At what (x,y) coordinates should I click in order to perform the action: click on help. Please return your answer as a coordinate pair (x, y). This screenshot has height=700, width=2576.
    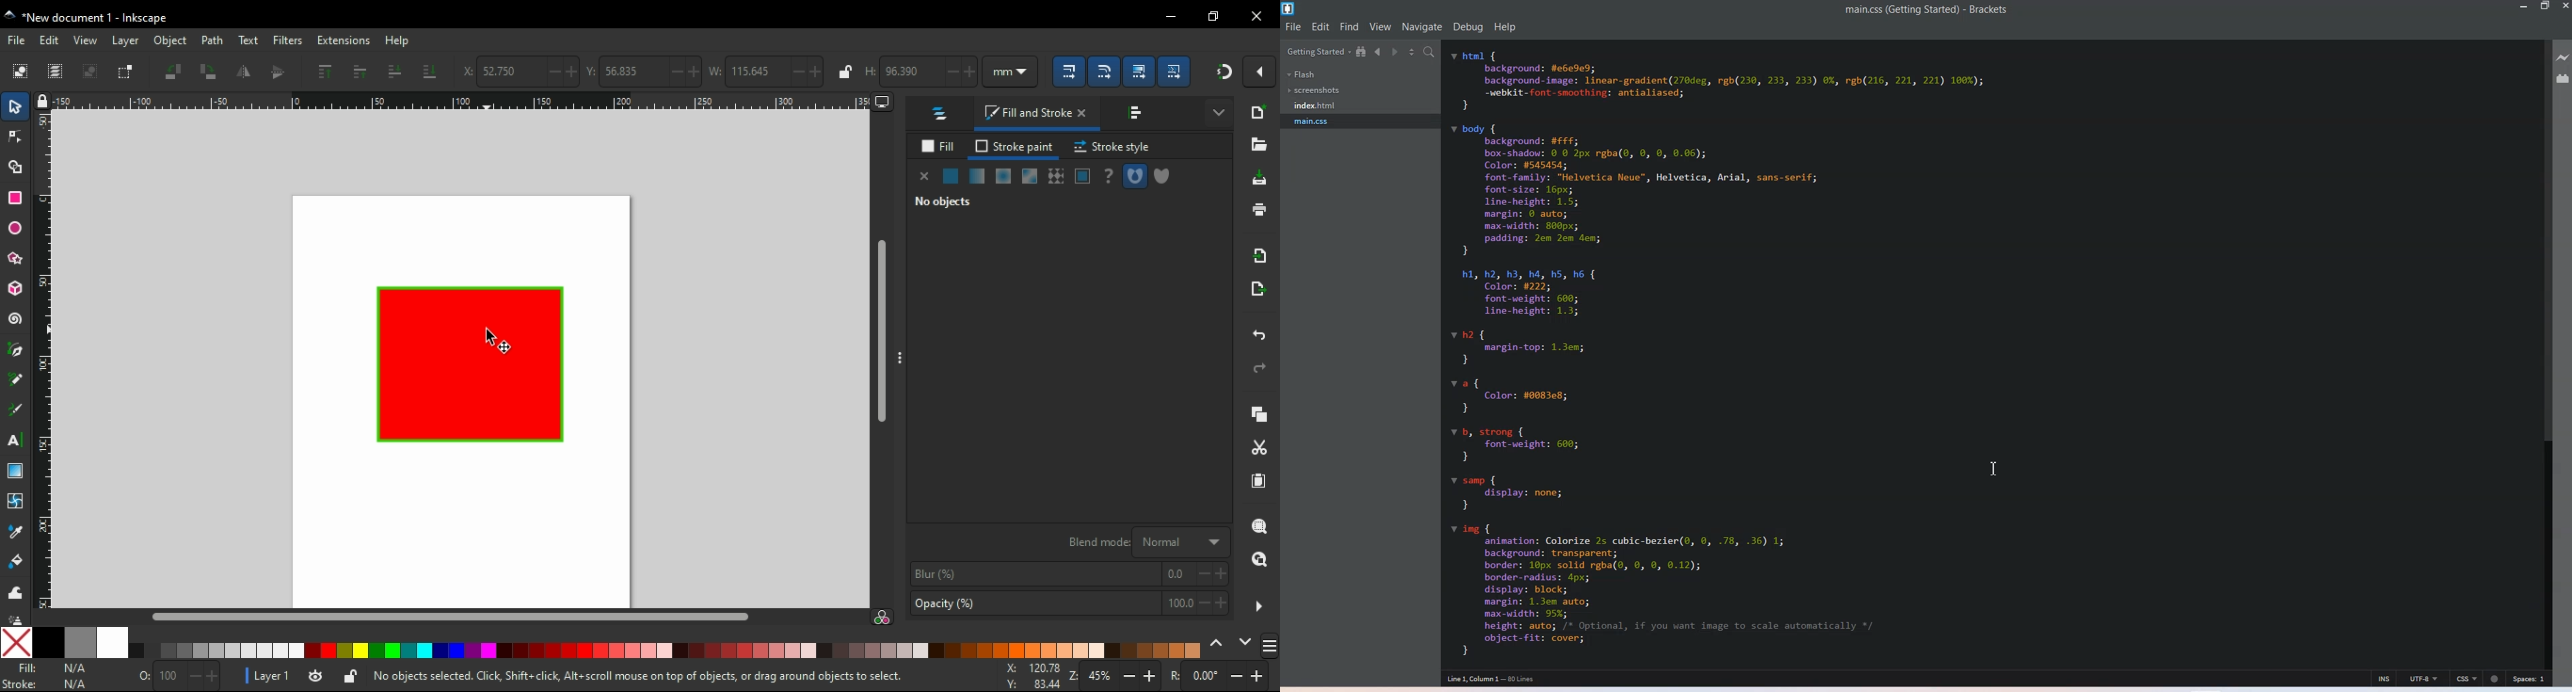
    Looking at the image, I should click on (397, 42).